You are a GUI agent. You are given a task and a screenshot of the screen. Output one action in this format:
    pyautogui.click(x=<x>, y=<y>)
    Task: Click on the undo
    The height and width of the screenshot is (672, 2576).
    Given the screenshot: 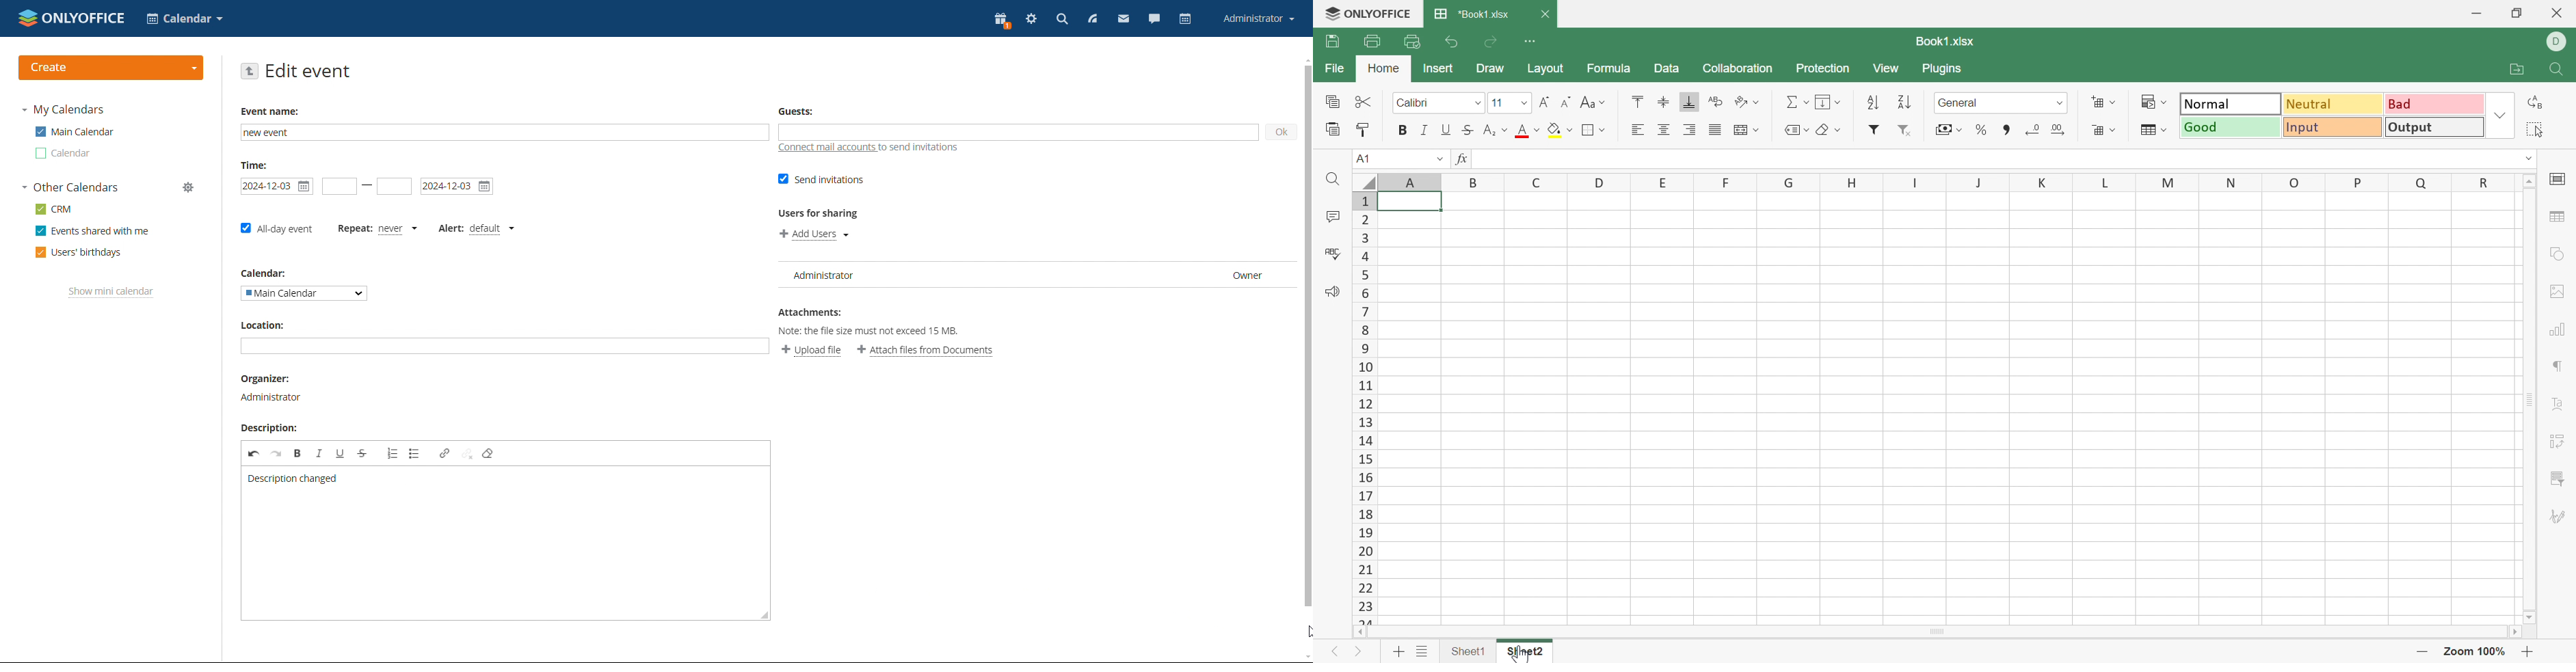 What is the action you would take?
    pyautogui.click(x=254, y=454)
    